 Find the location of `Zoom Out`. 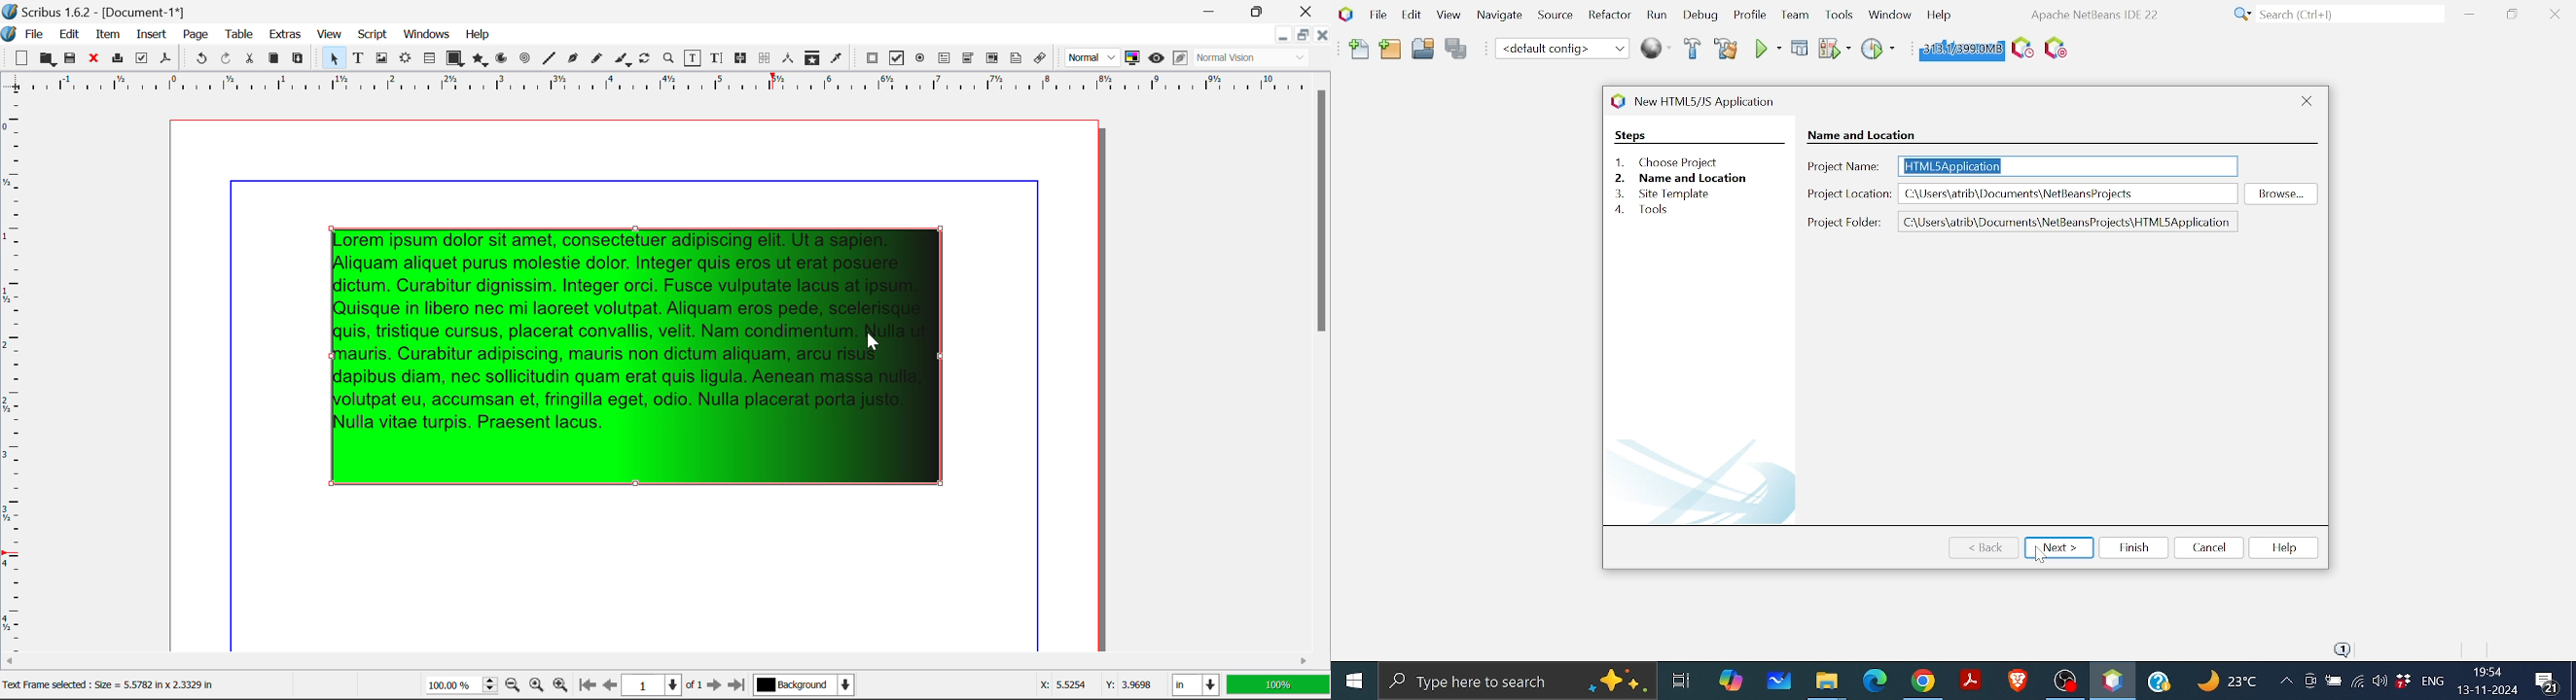

Zoom Out is located at coordinates (515, 686).